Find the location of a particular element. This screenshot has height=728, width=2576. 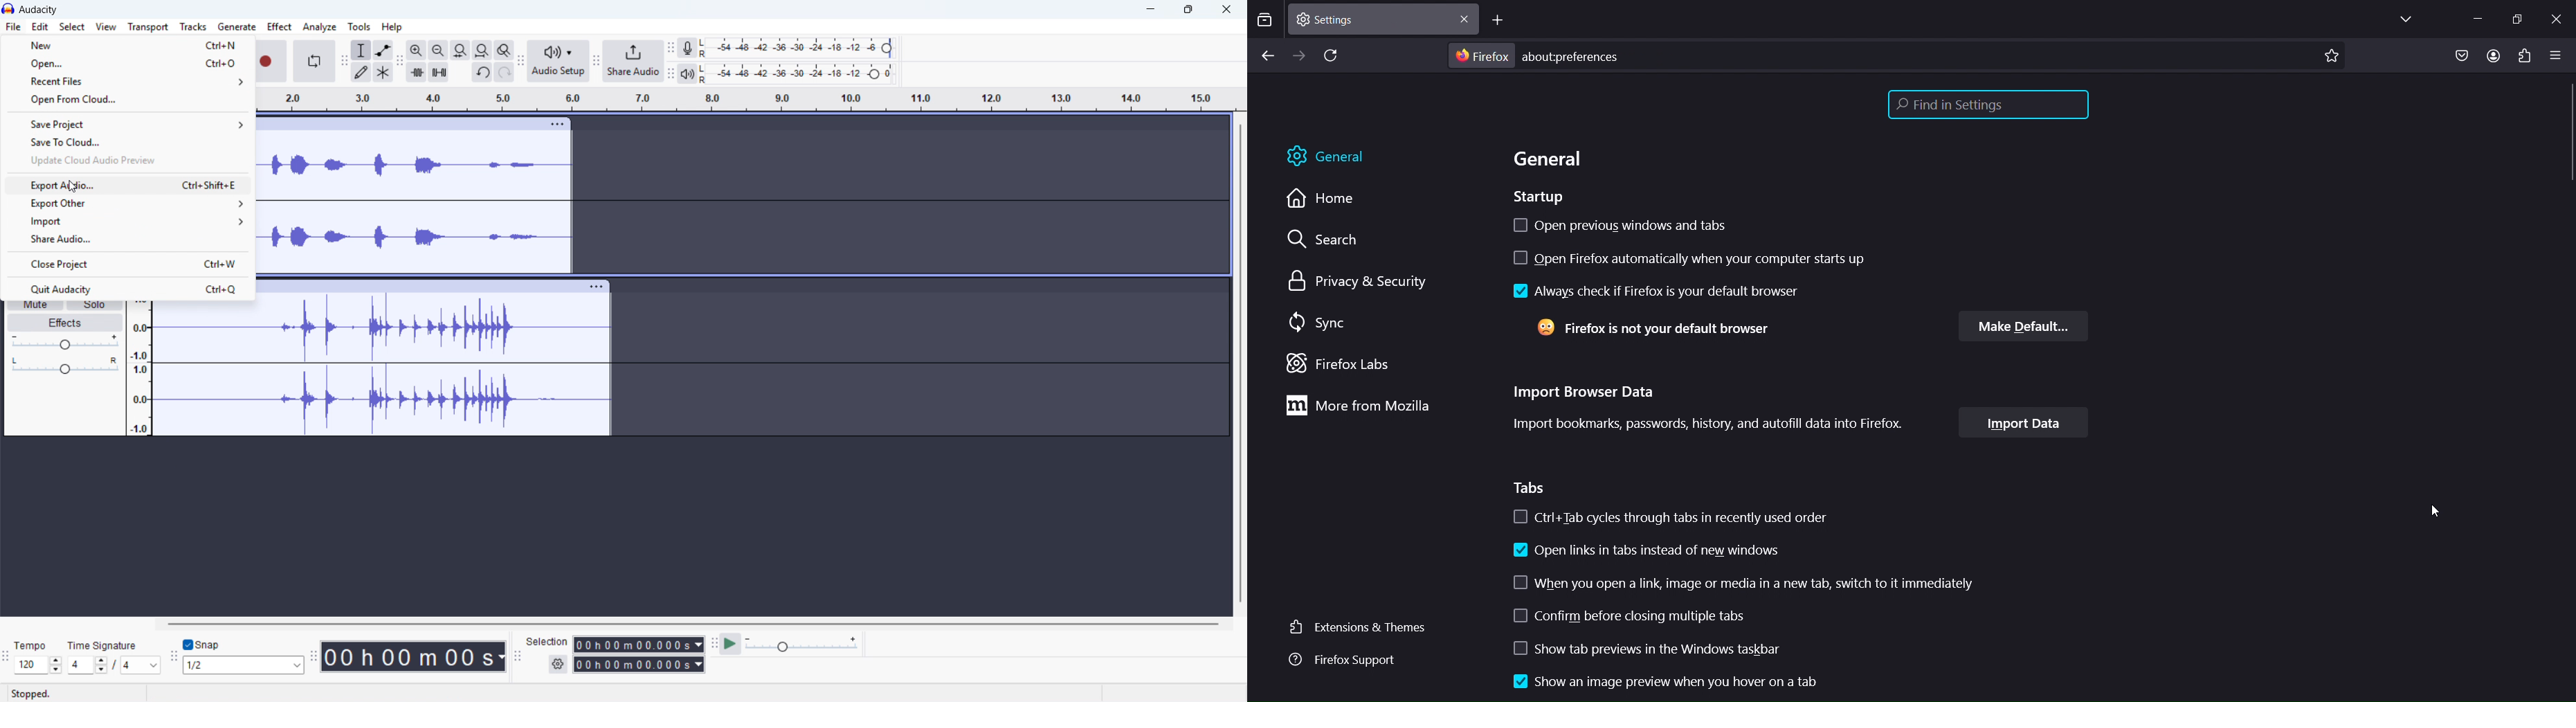

Zoom out is located at coordinates (439, 50).